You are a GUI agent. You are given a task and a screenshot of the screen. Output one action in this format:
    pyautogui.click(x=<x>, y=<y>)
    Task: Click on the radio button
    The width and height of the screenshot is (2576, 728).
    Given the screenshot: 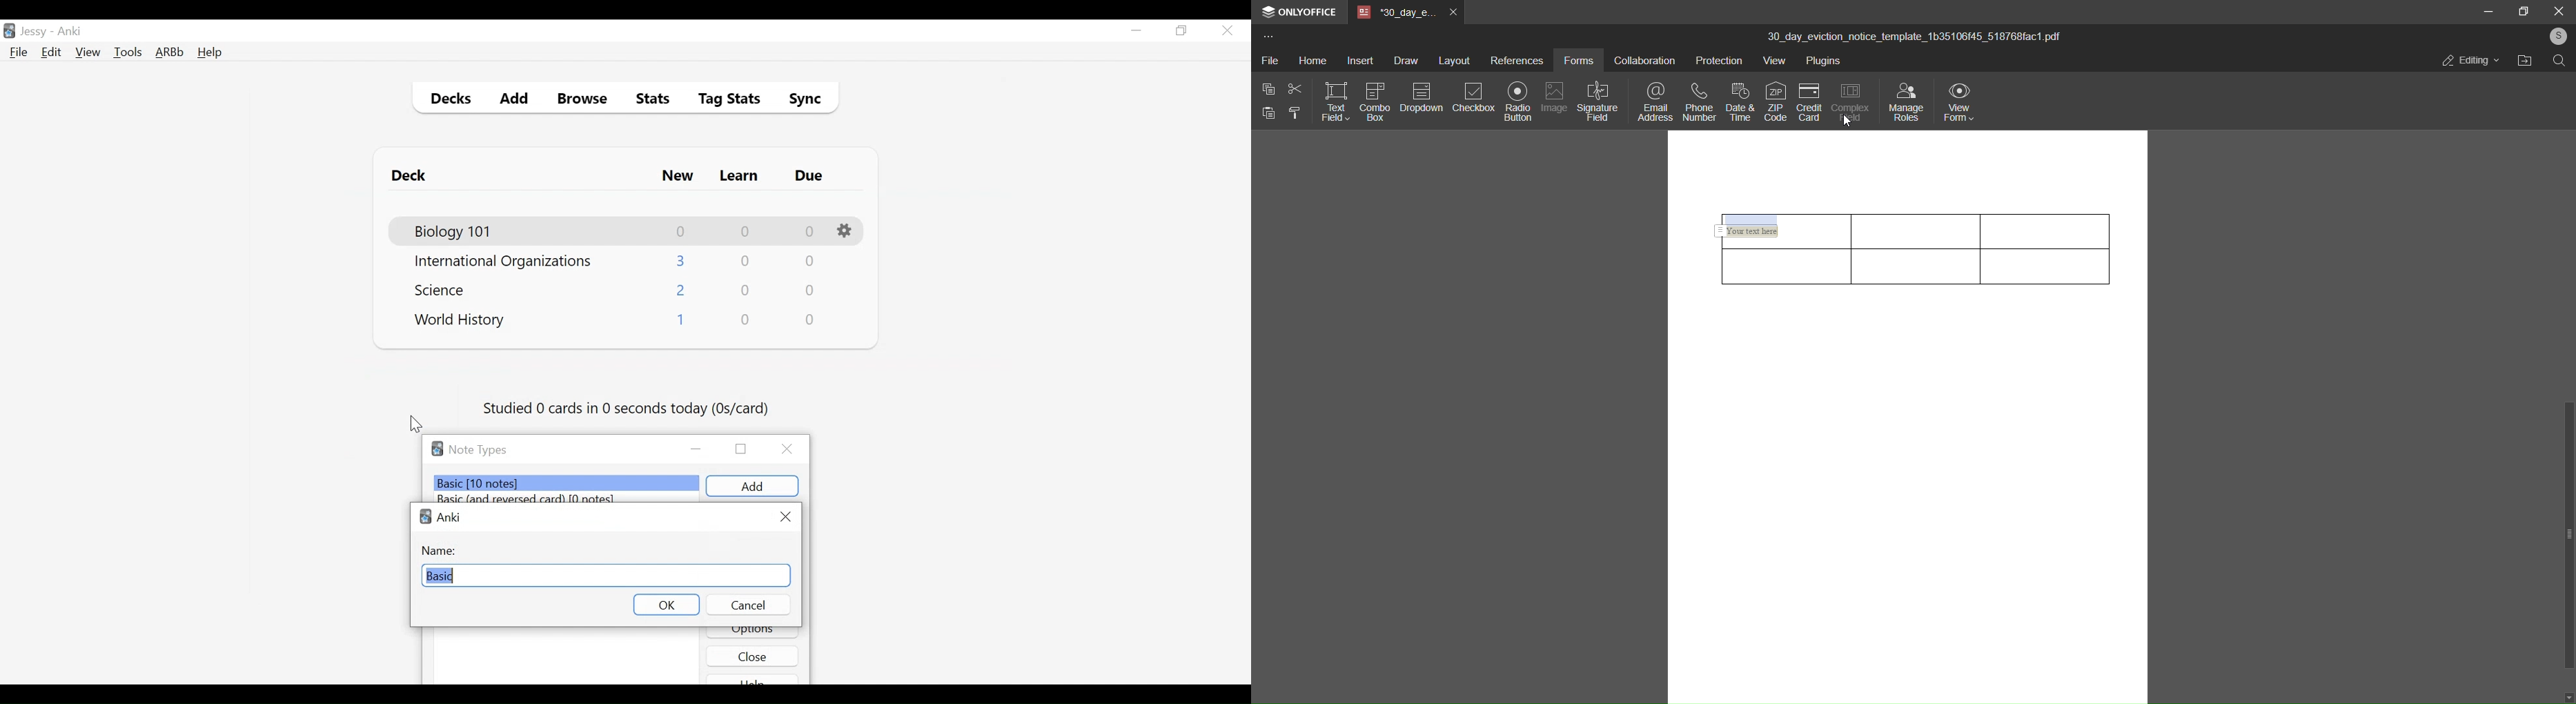 What is the action you would take?
    pyautogui.click(x=1515, y=100)
    